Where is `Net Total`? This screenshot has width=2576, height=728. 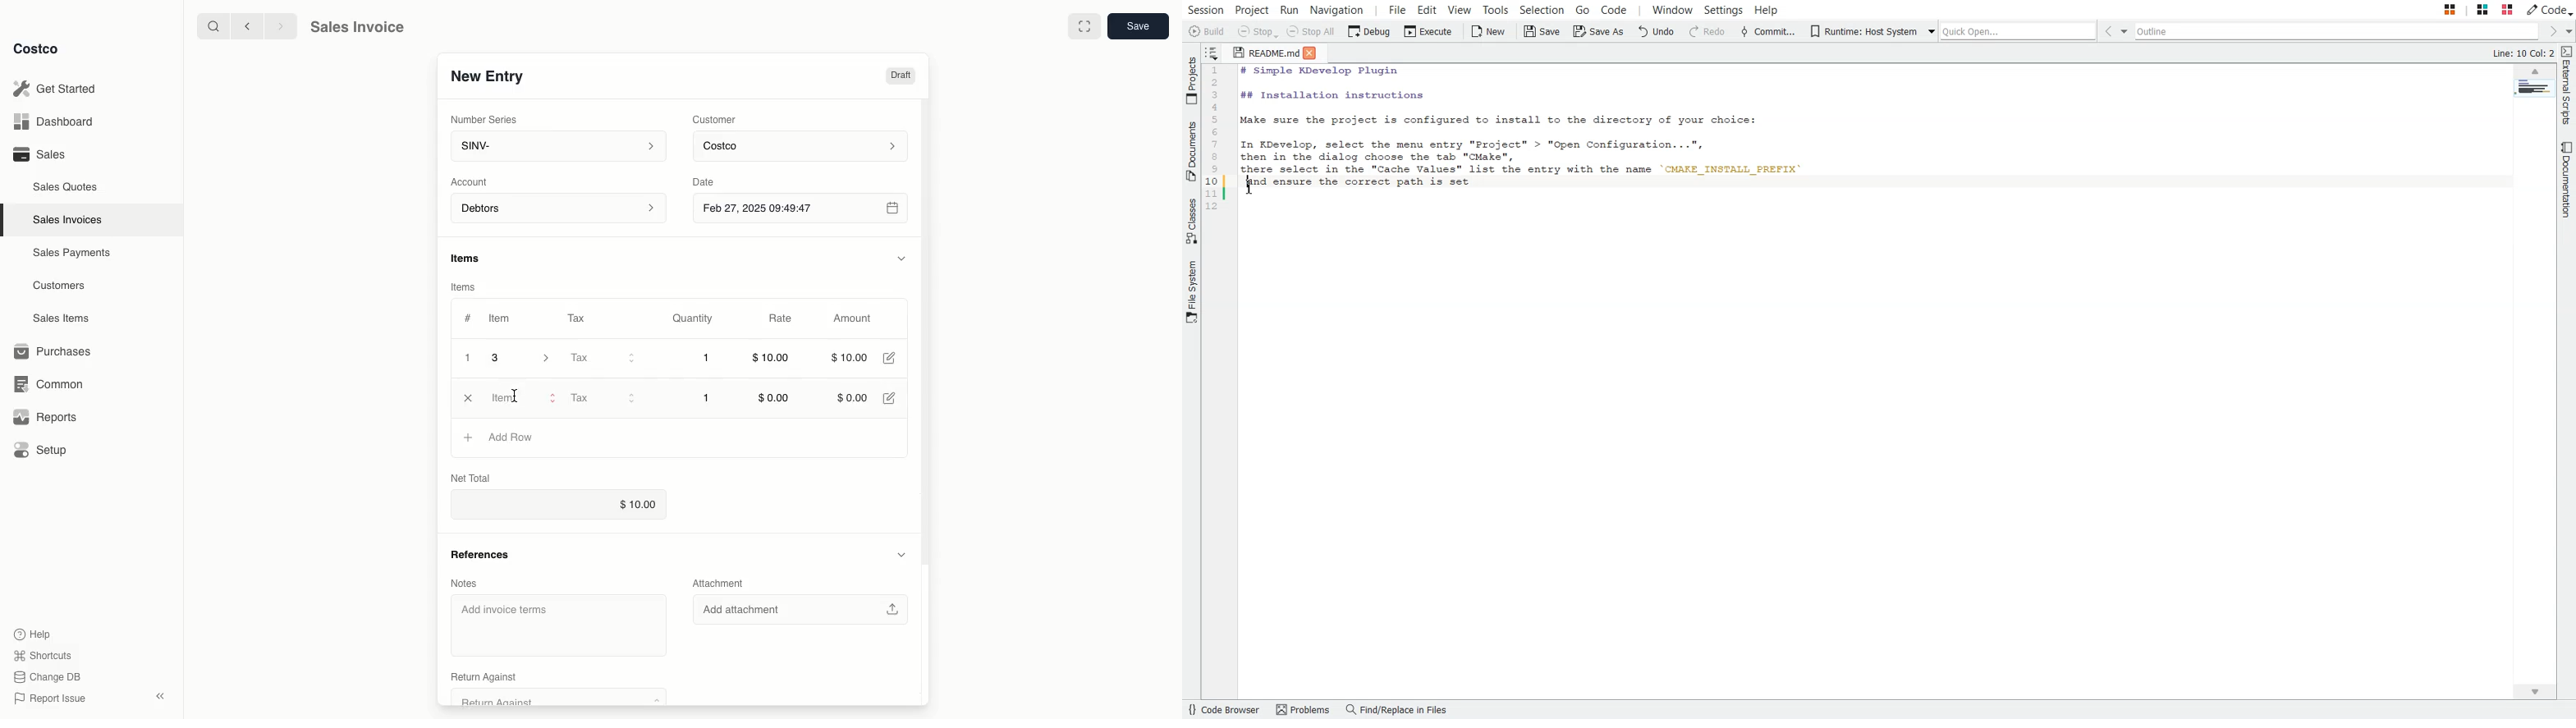 Net Total is located at coordinates (474, 477).